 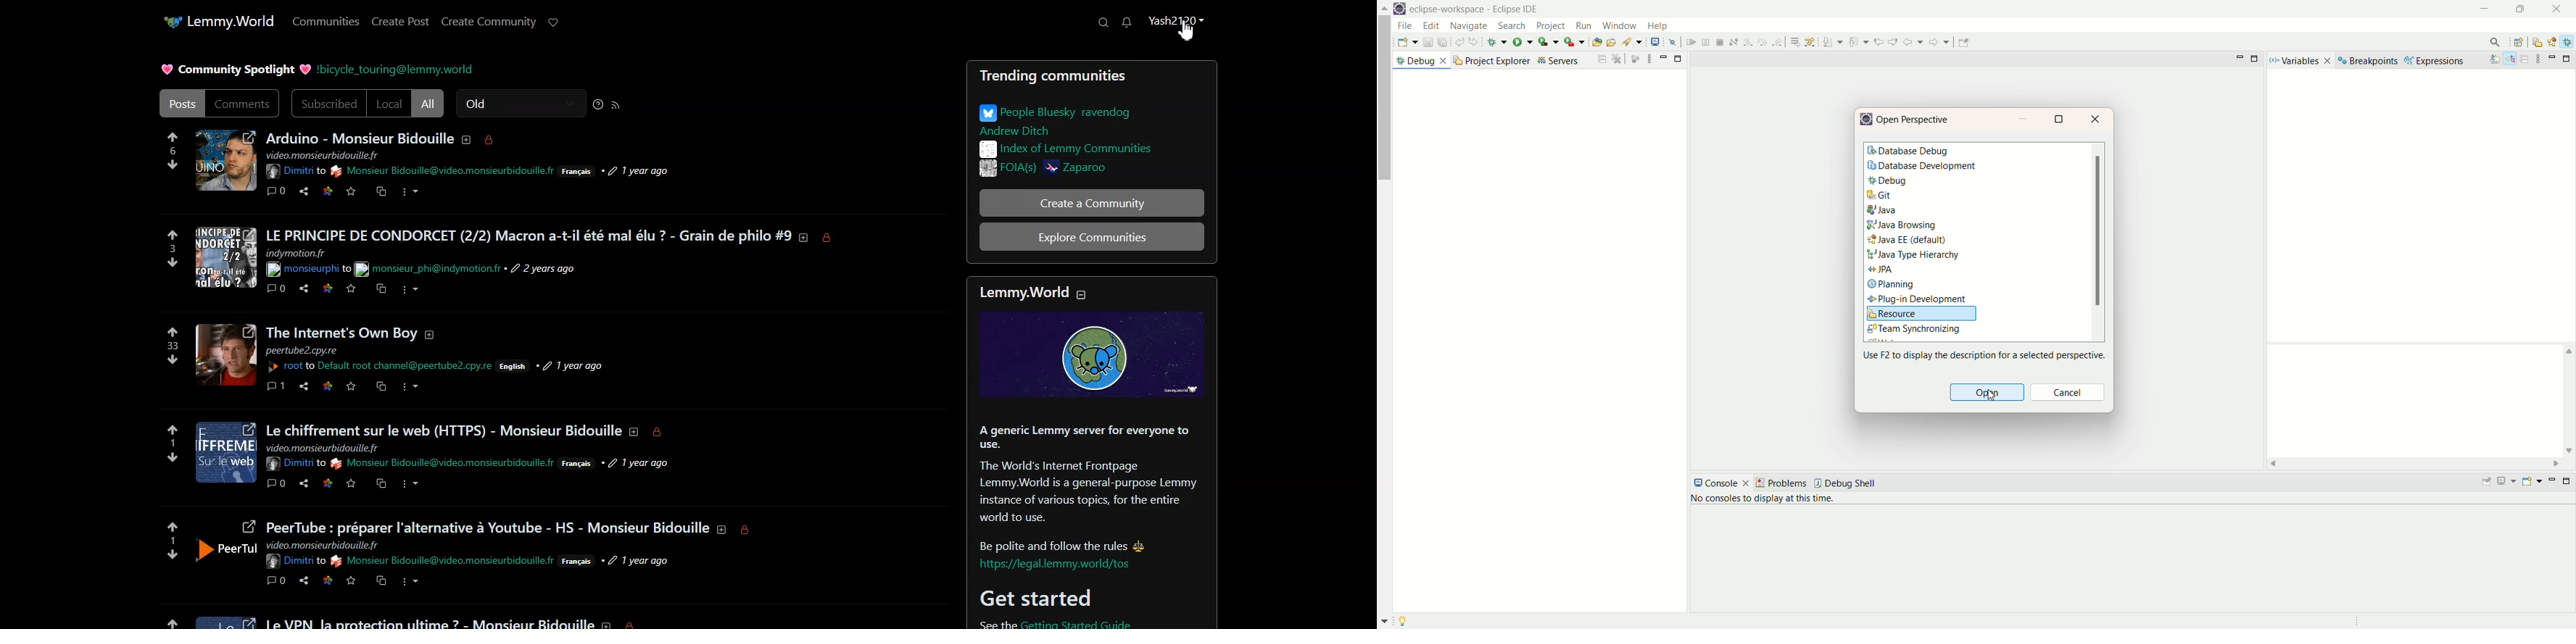 I want to click on run, so click(x=1583, y=28).